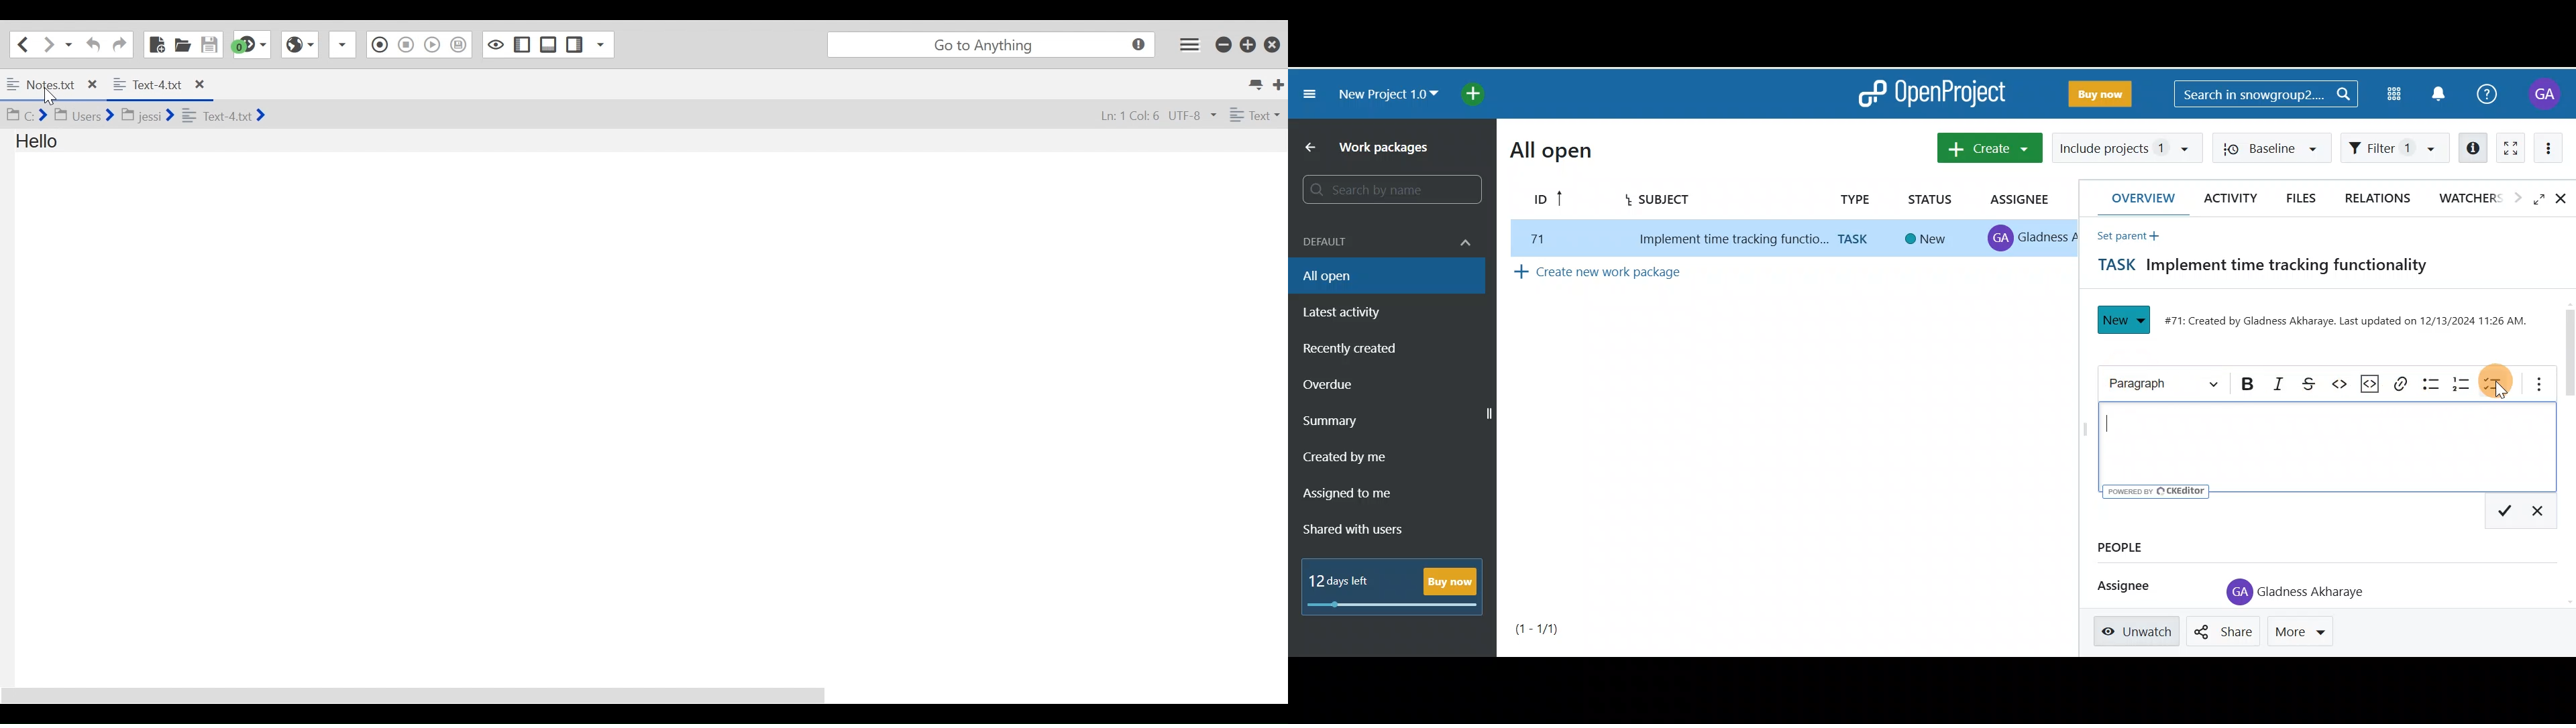 The image size is (2576, 728). What do you see at coordinates (1385, 241) in the screenshot?
I see `Default` at bounding box center [1385, 241].